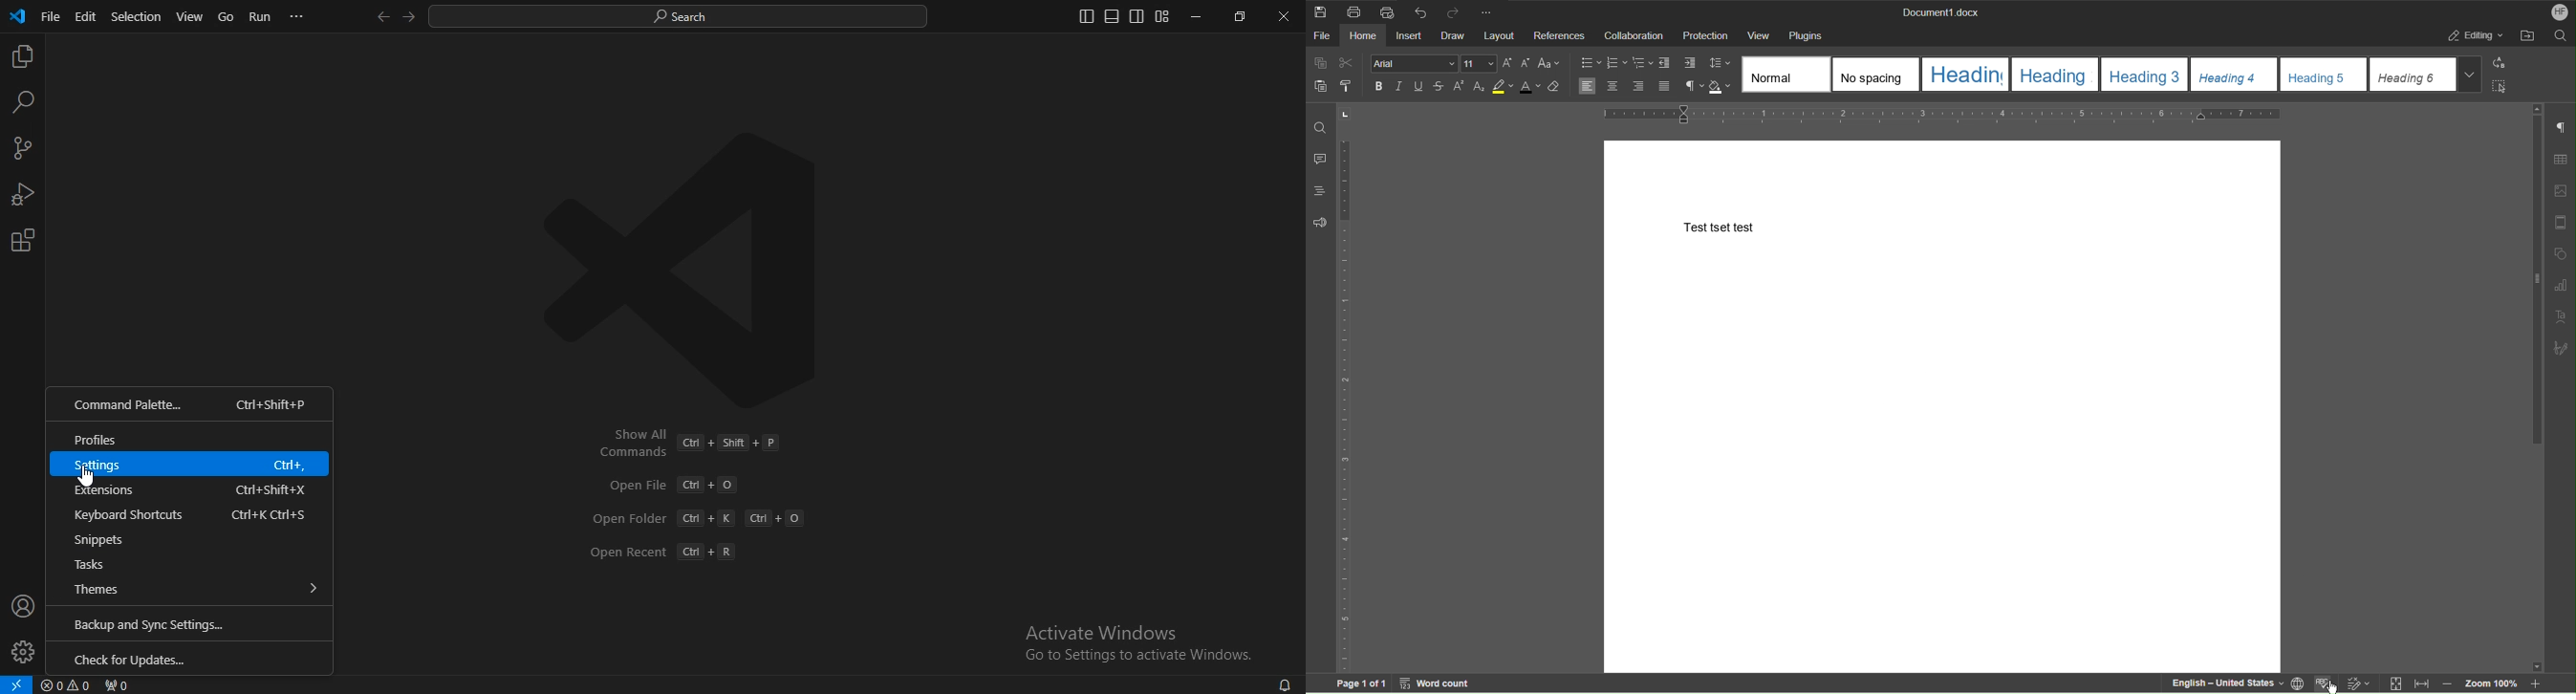  What do you see at coordinates (2421, 685) in the screenshot?
I see `Fit to Width` at bounding box center [2421, 685].